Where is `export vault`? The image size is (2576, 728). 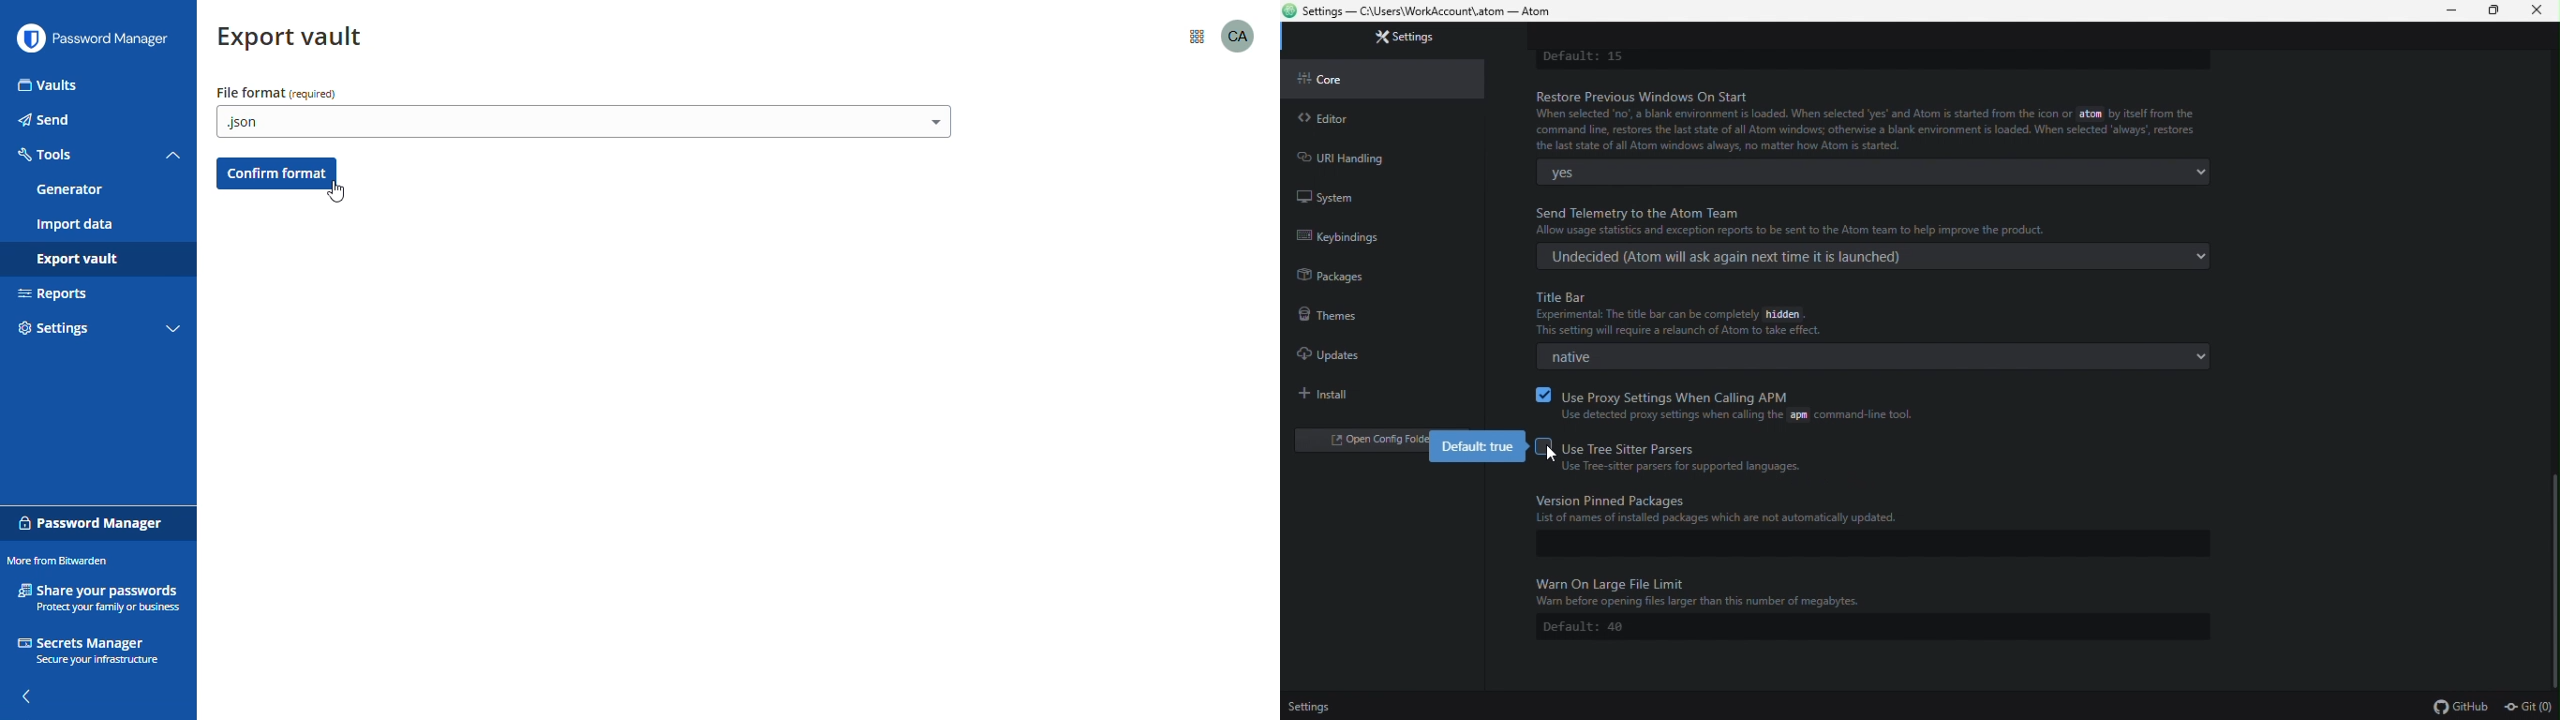 export vault is located at coordinates (292, 38).